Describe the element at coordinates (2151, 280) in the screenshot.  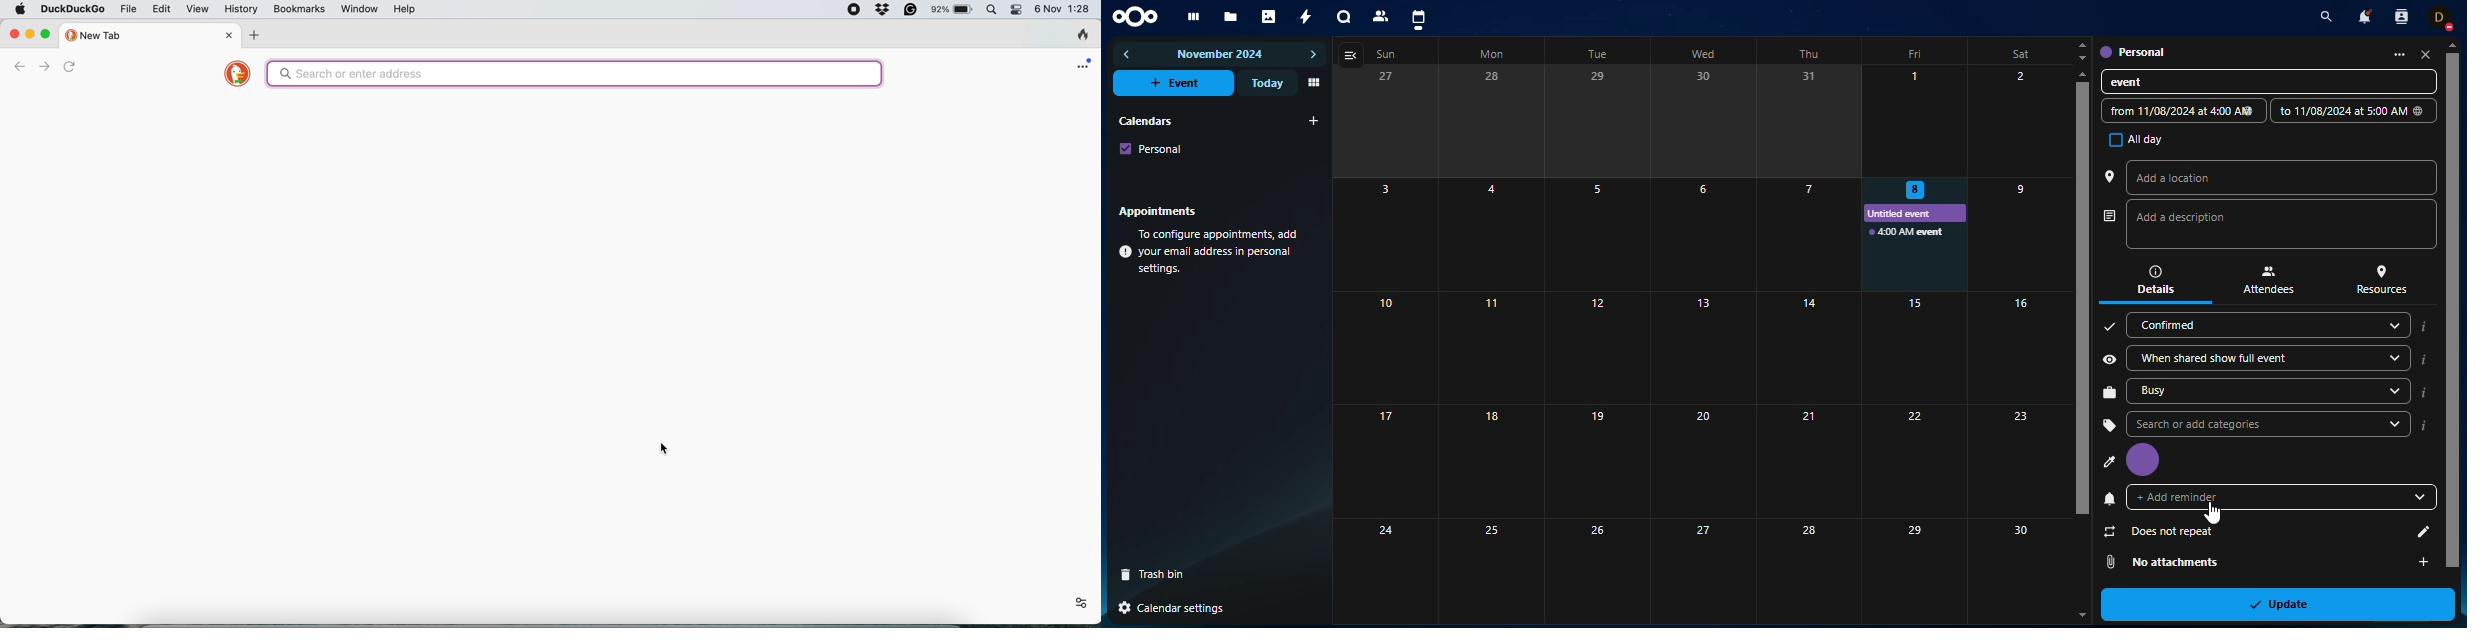
I see `details` at that location.